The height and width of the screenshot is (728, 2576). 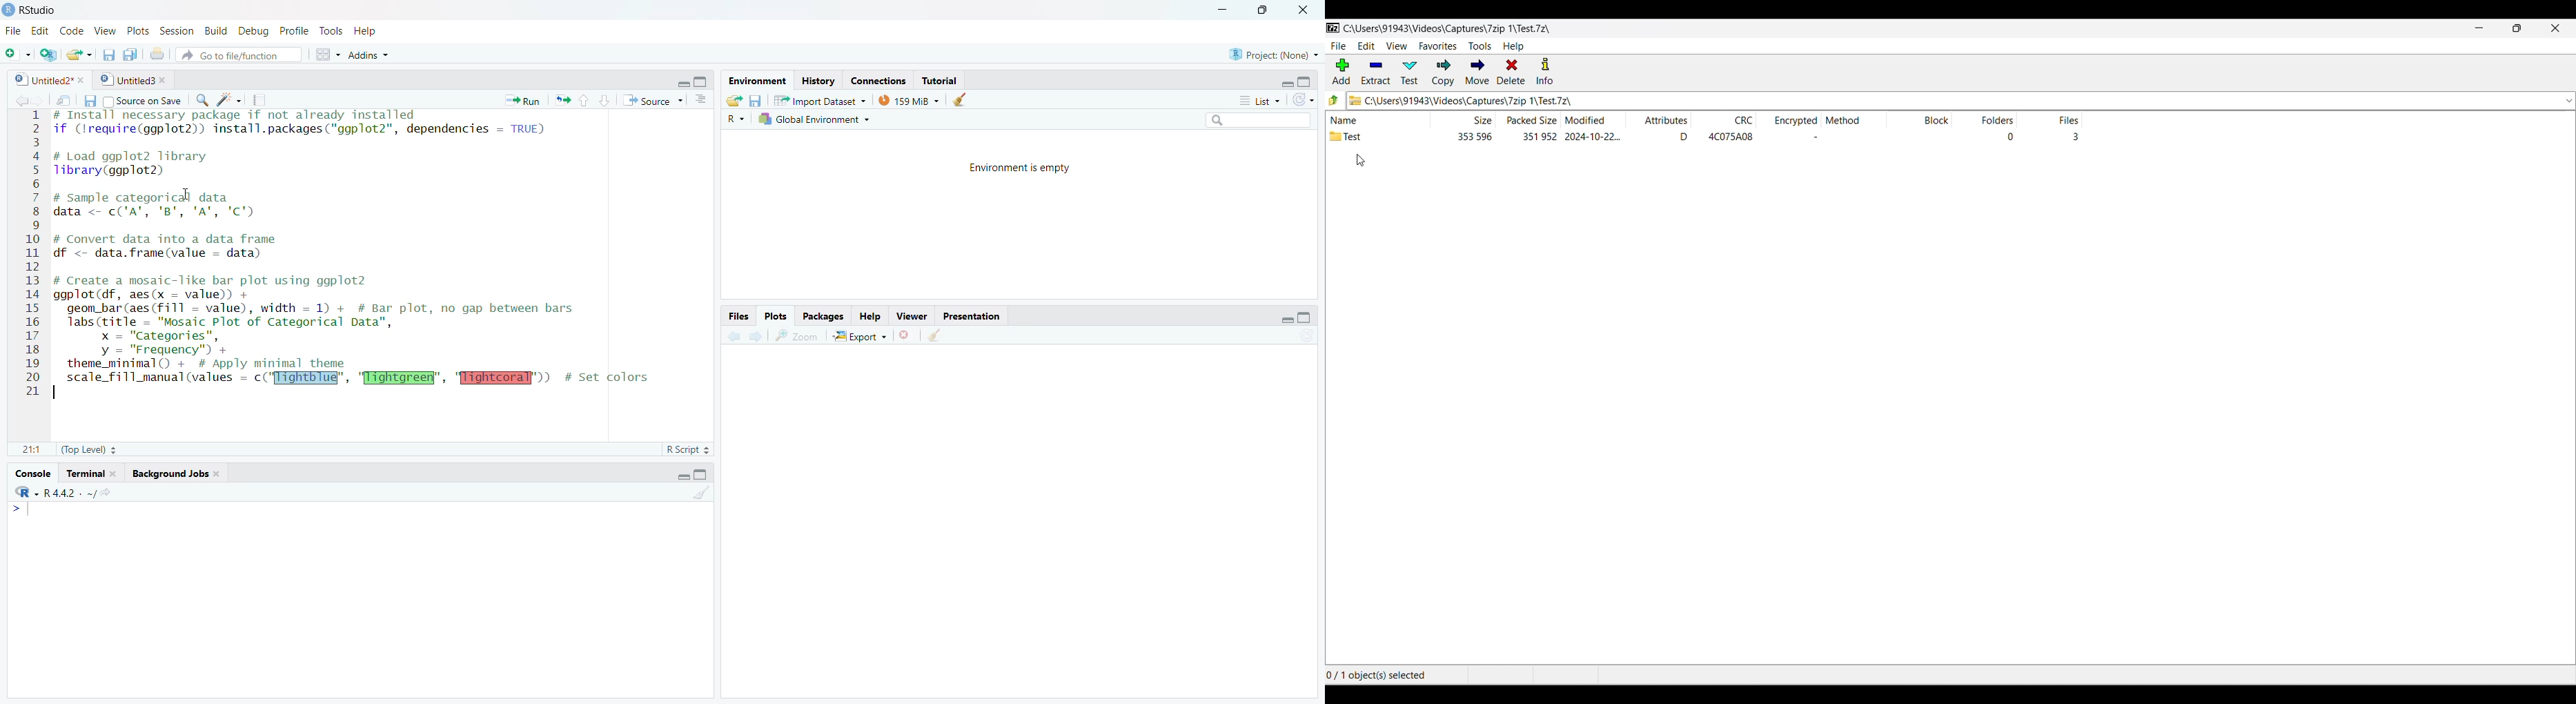 I want to click on Current file logo, so click(x=1356, y=100).